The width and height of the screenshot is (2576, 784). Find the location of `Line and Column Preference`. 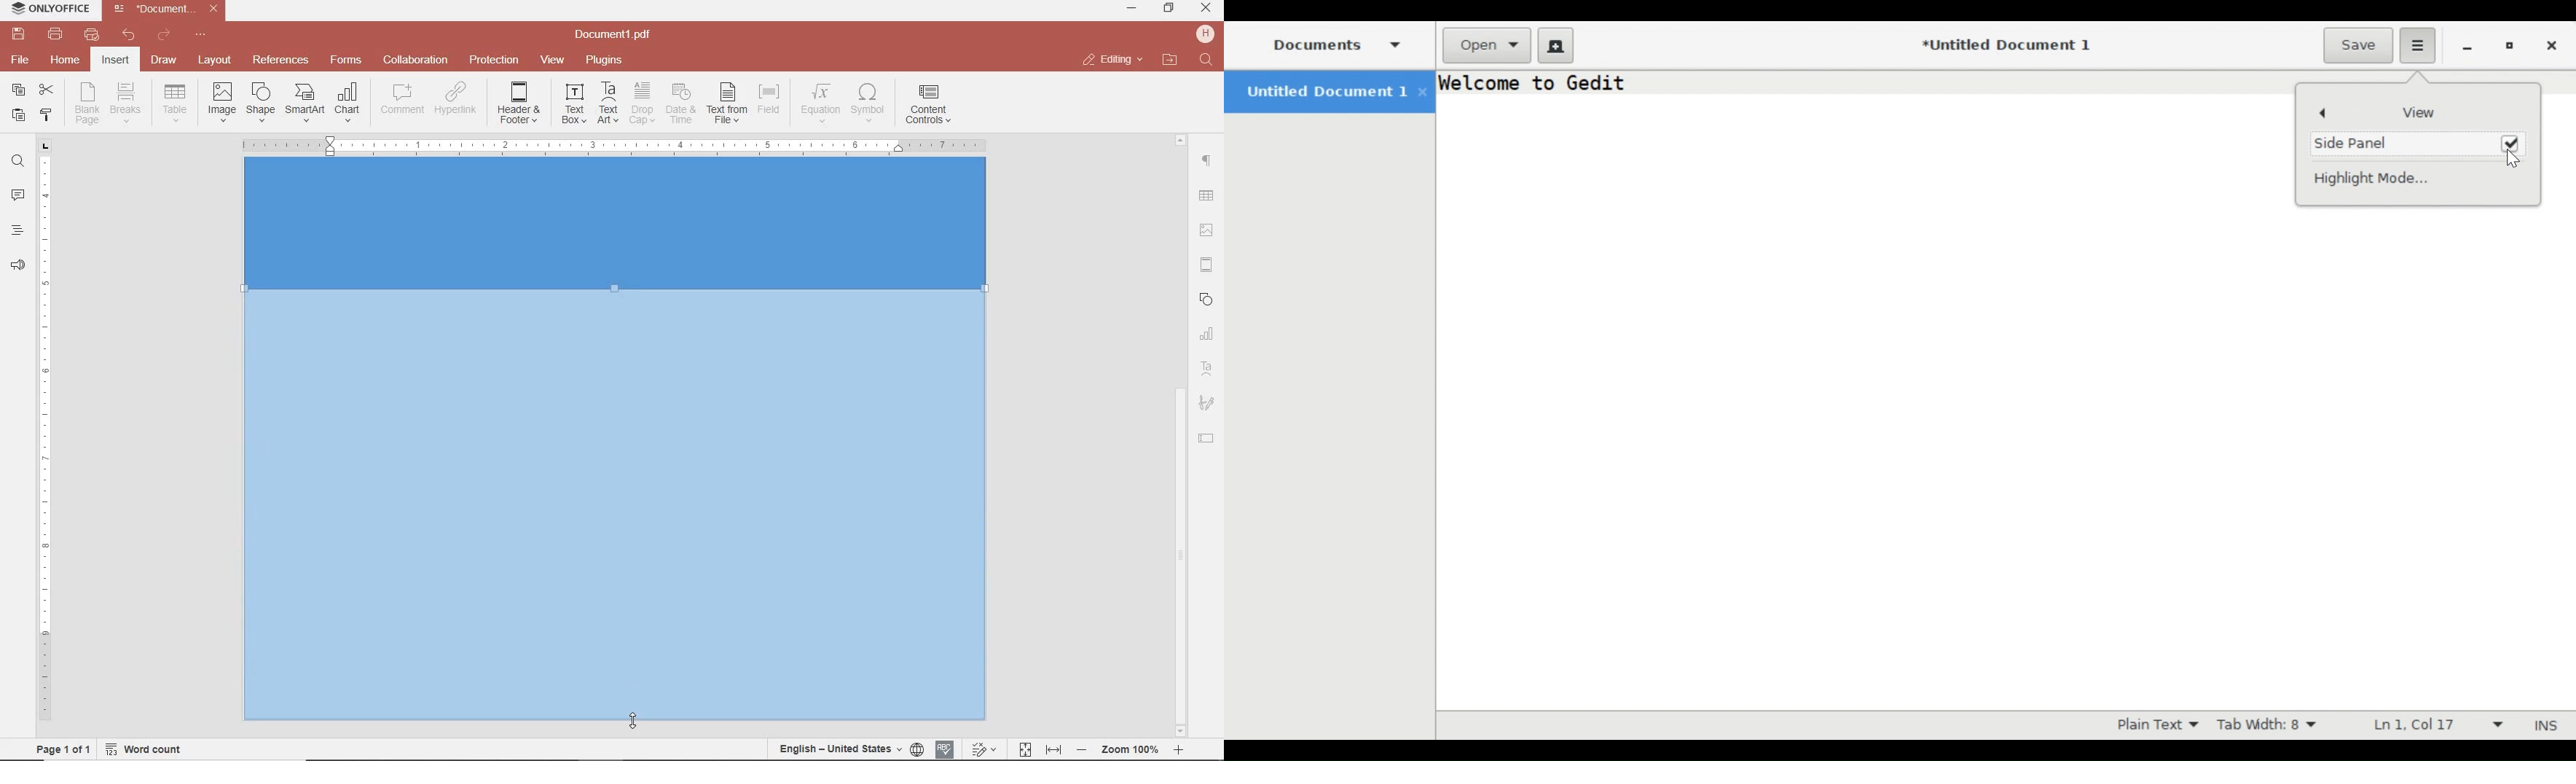

Line and Column Preference is located at coordinates (2433, 726).